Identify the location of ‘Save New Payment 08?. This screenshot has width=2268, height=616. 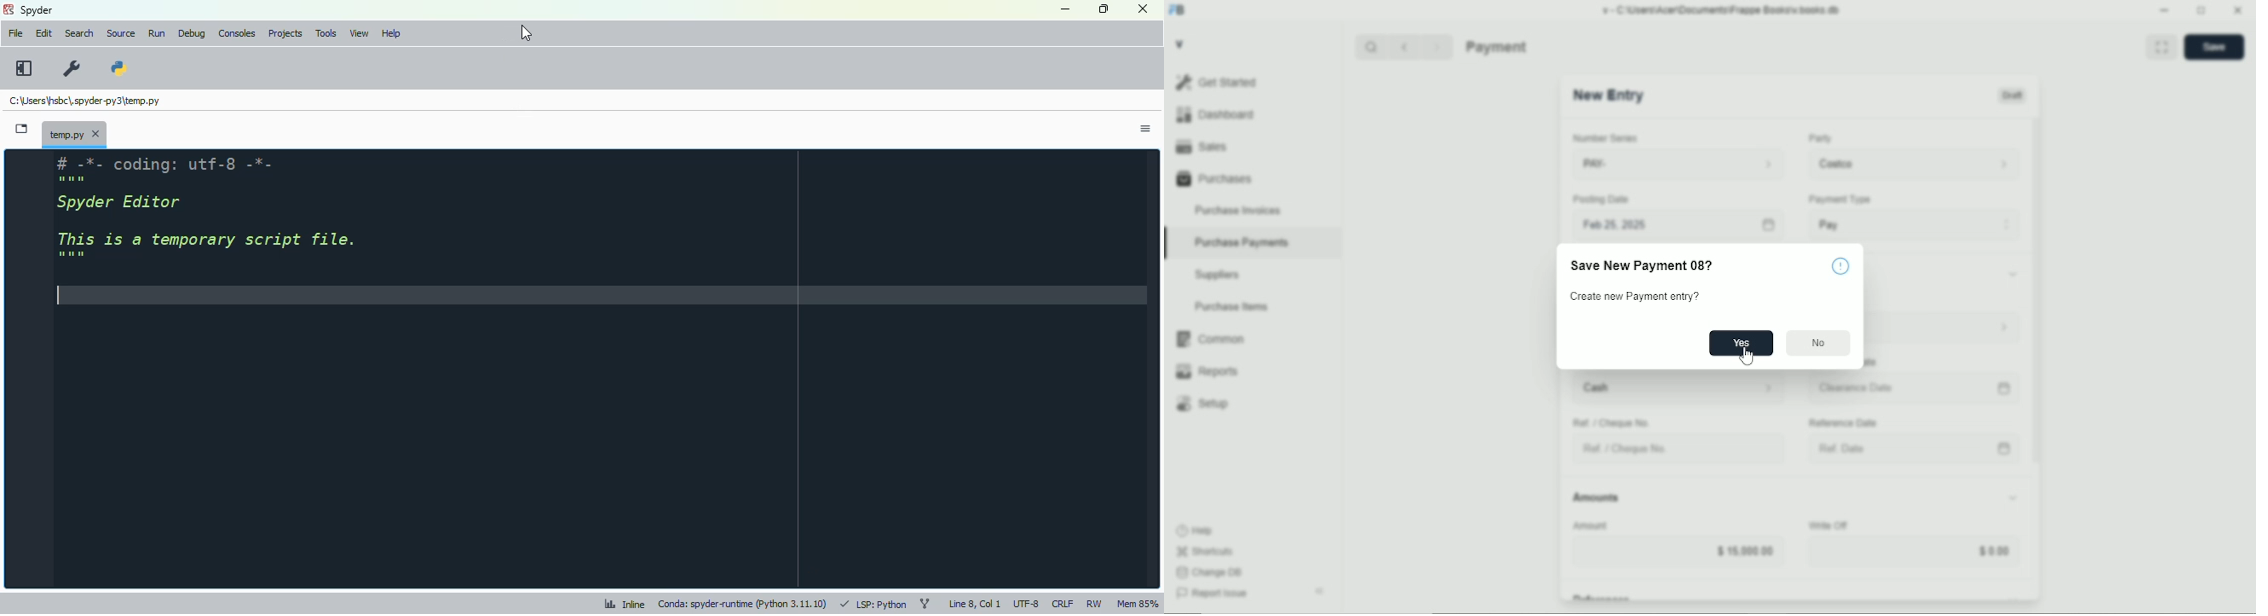
(1638, 267).